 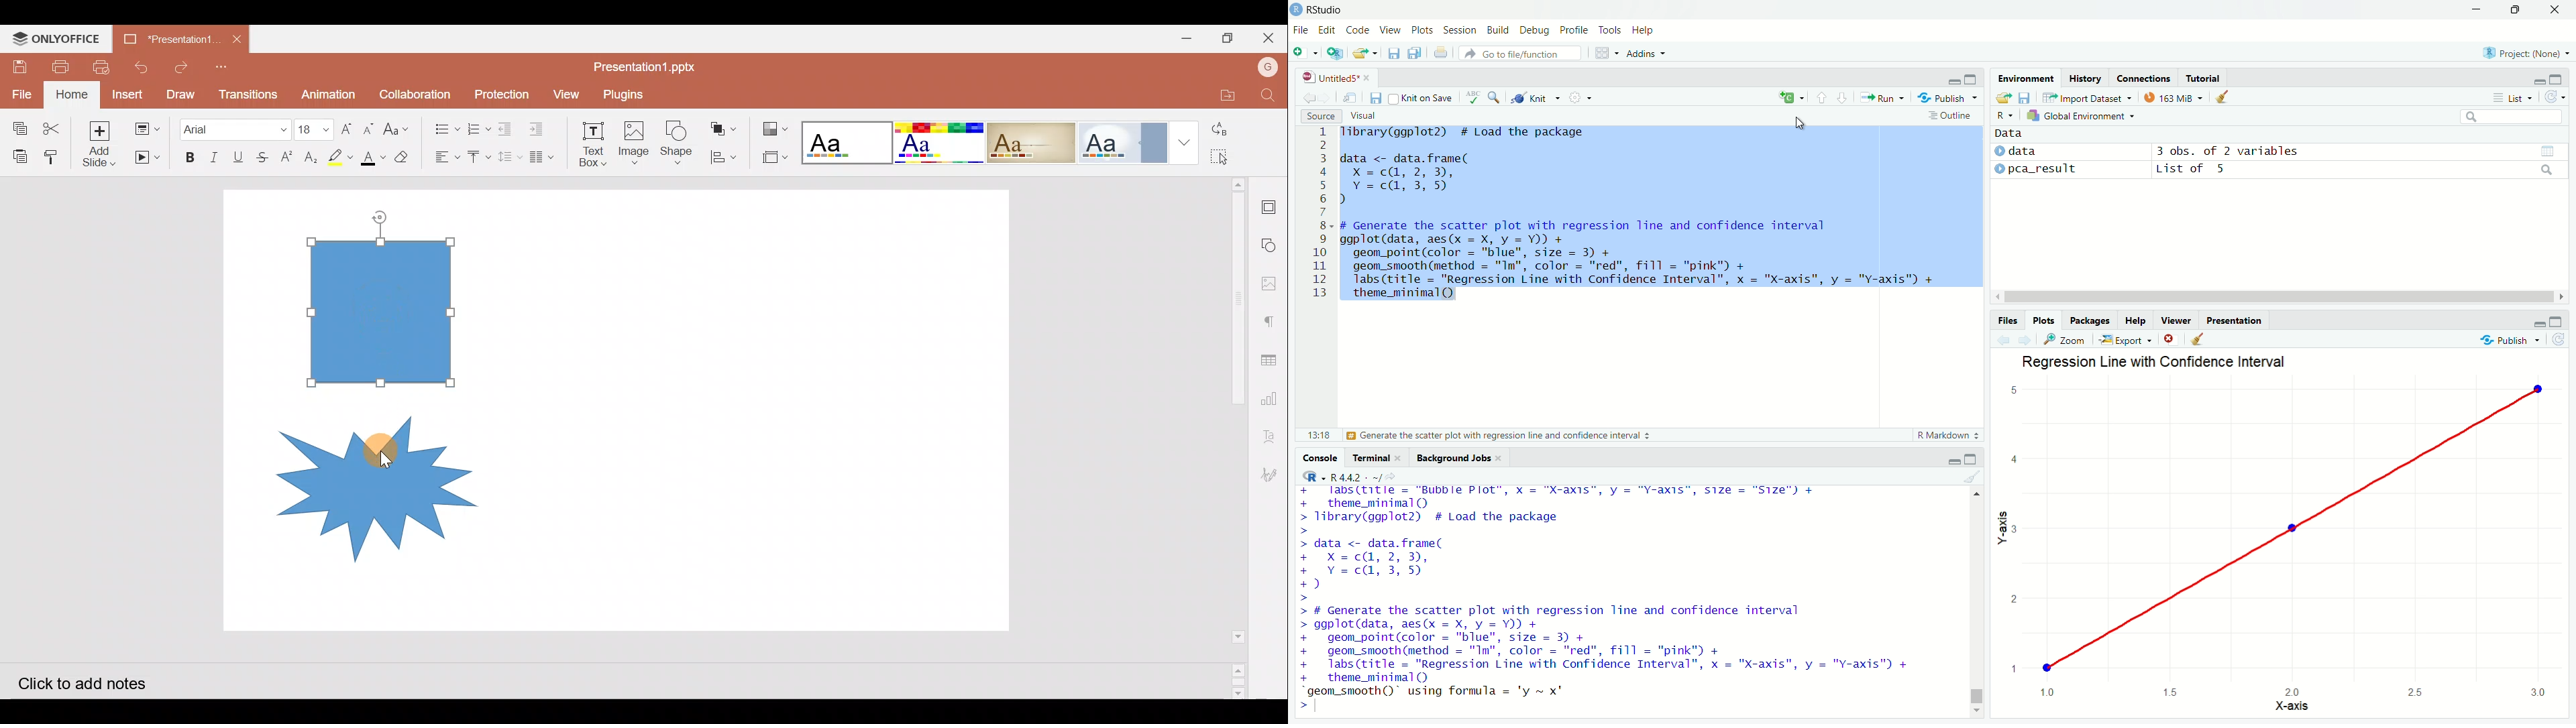 What do you see at coordinates (2516, 10) in the screenshot?
I see `restore` at bounding box center [2516, 10].